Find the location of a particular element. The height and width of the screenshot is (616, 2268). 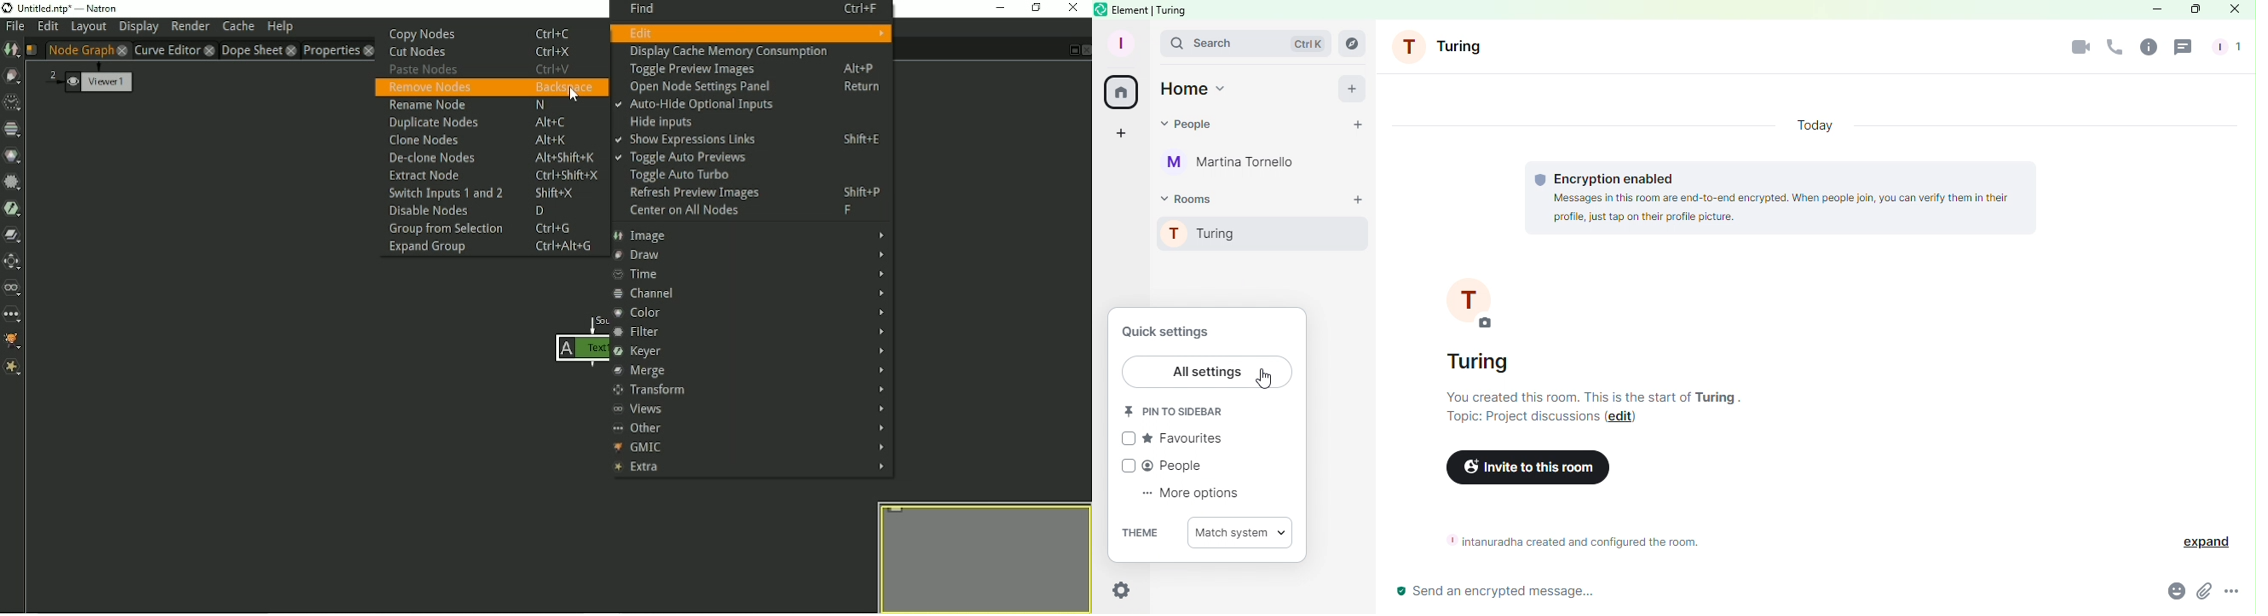

Today is located at coordinates (1810, 124).